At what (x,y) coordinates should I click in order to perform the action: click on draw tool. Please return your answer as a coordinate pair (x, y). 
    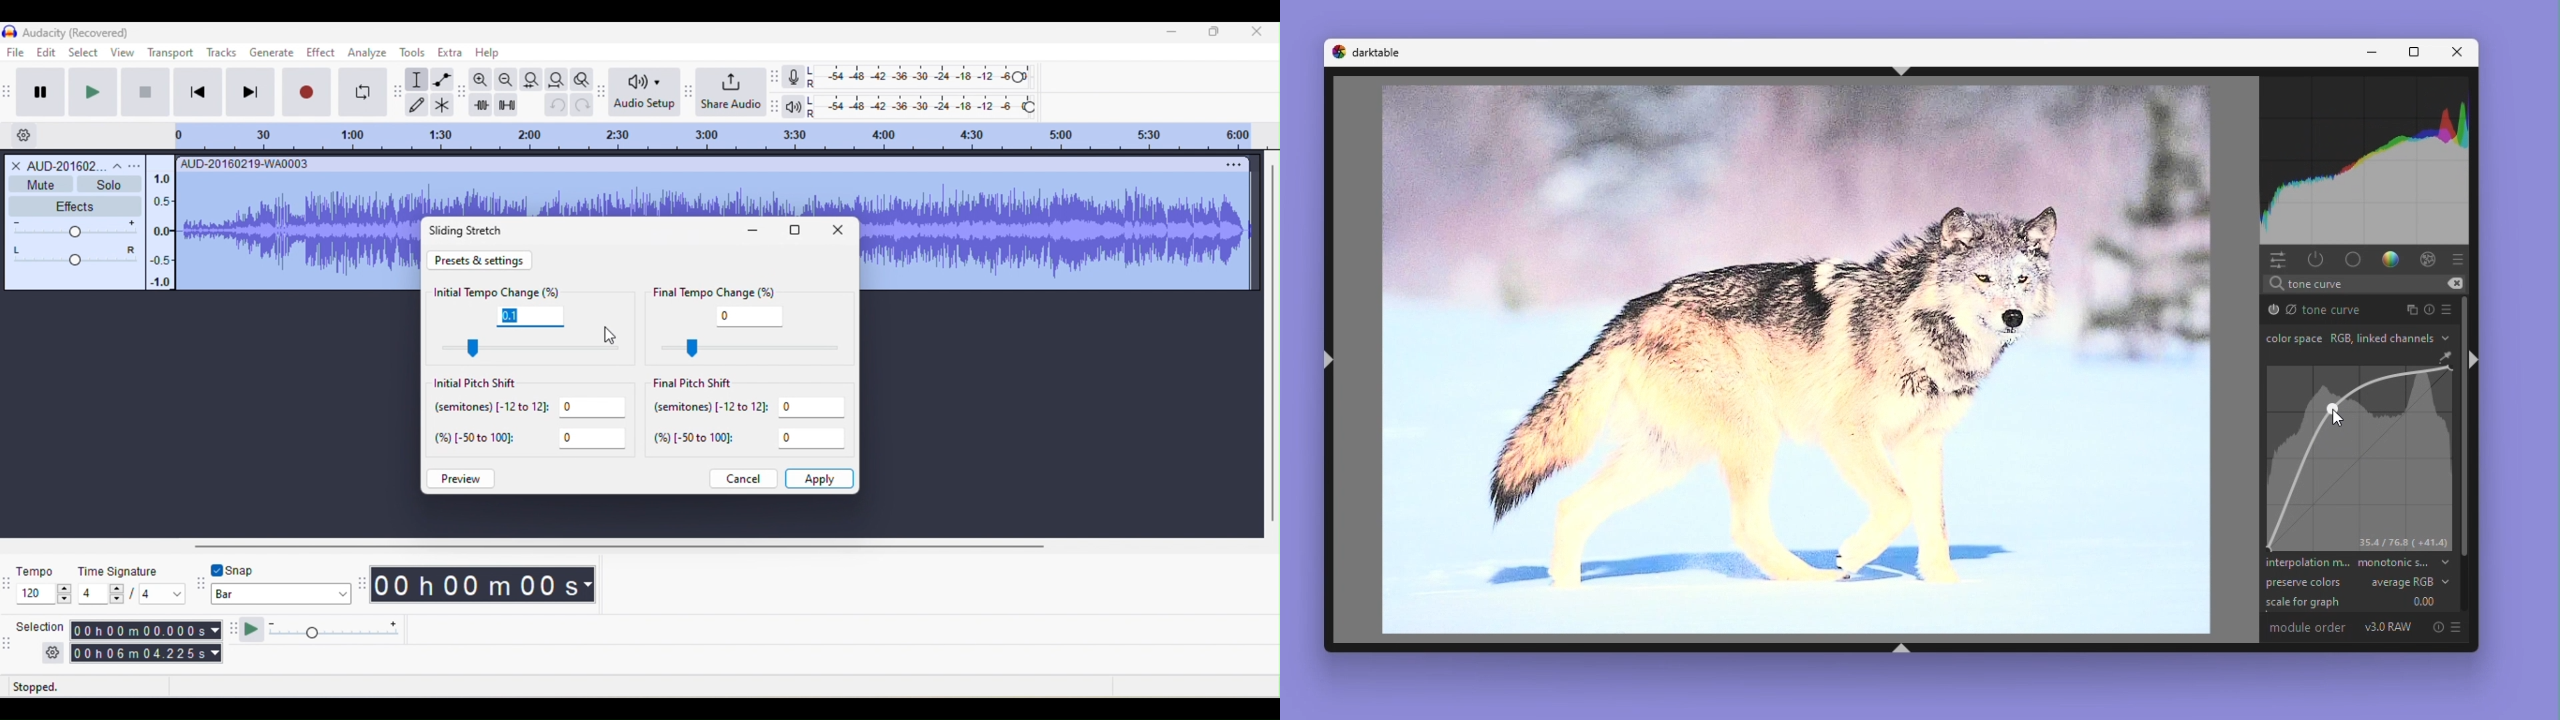
    Looking at the image, I should click on (419, 103).